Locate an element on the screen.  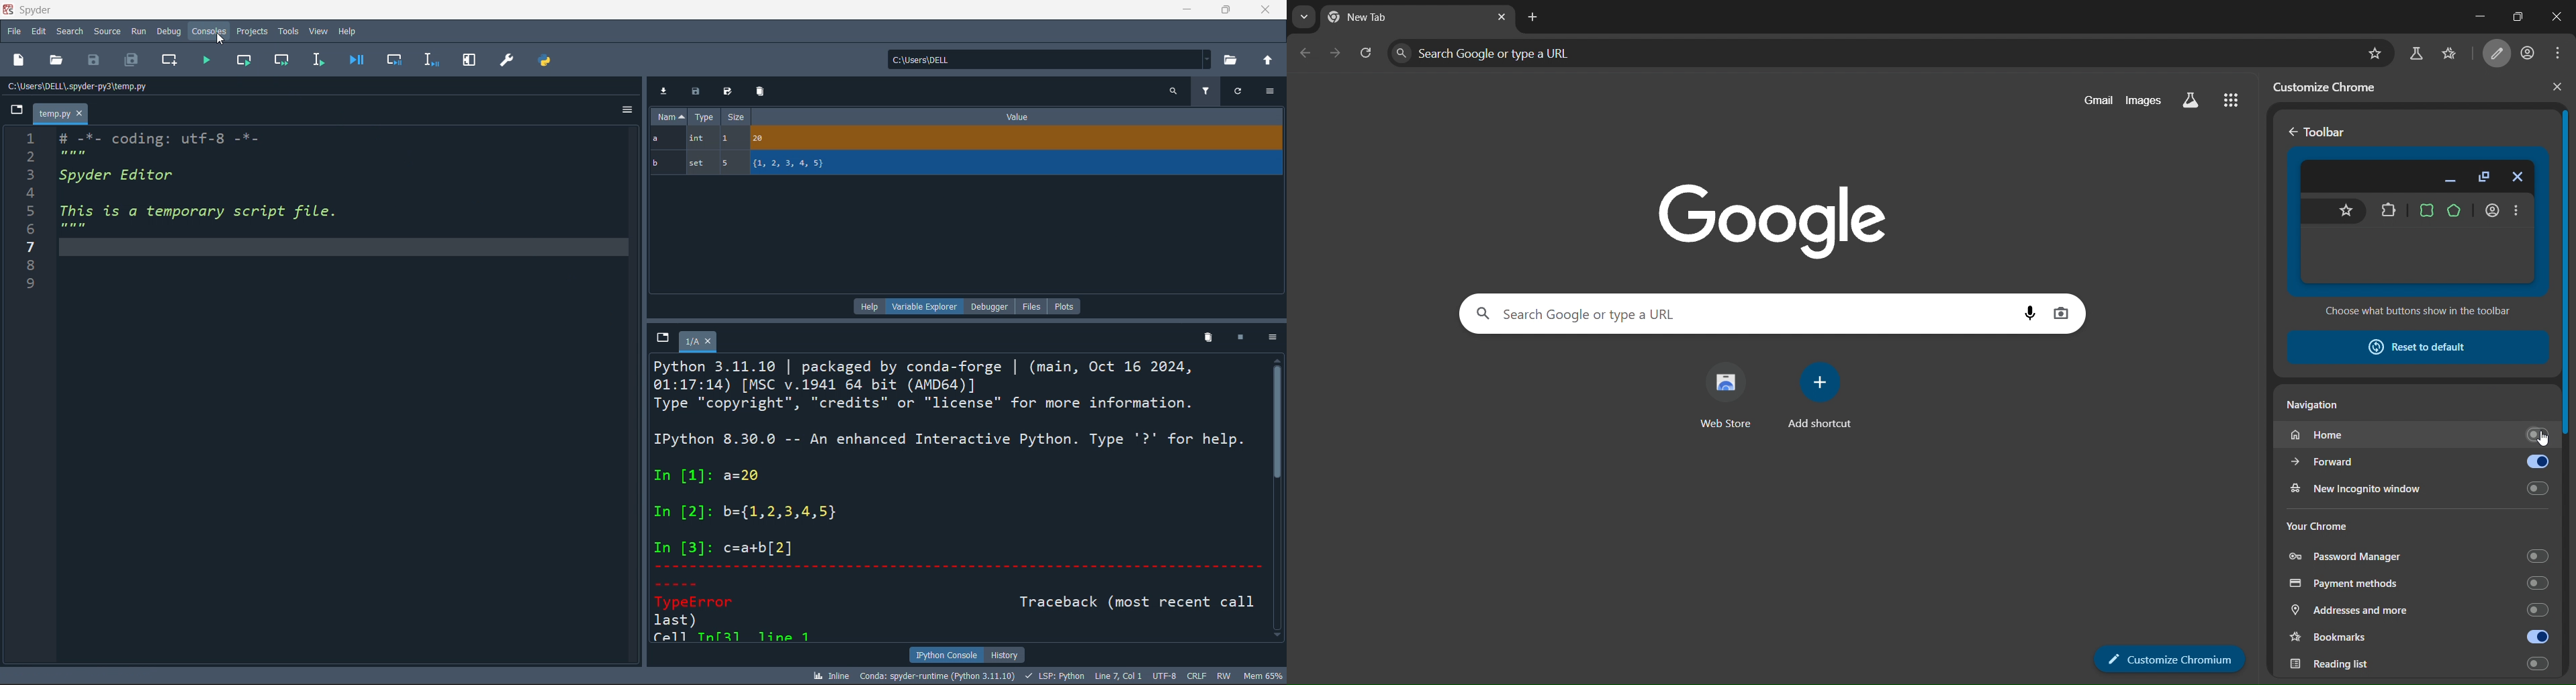
save is located at coordinates (94, 61).